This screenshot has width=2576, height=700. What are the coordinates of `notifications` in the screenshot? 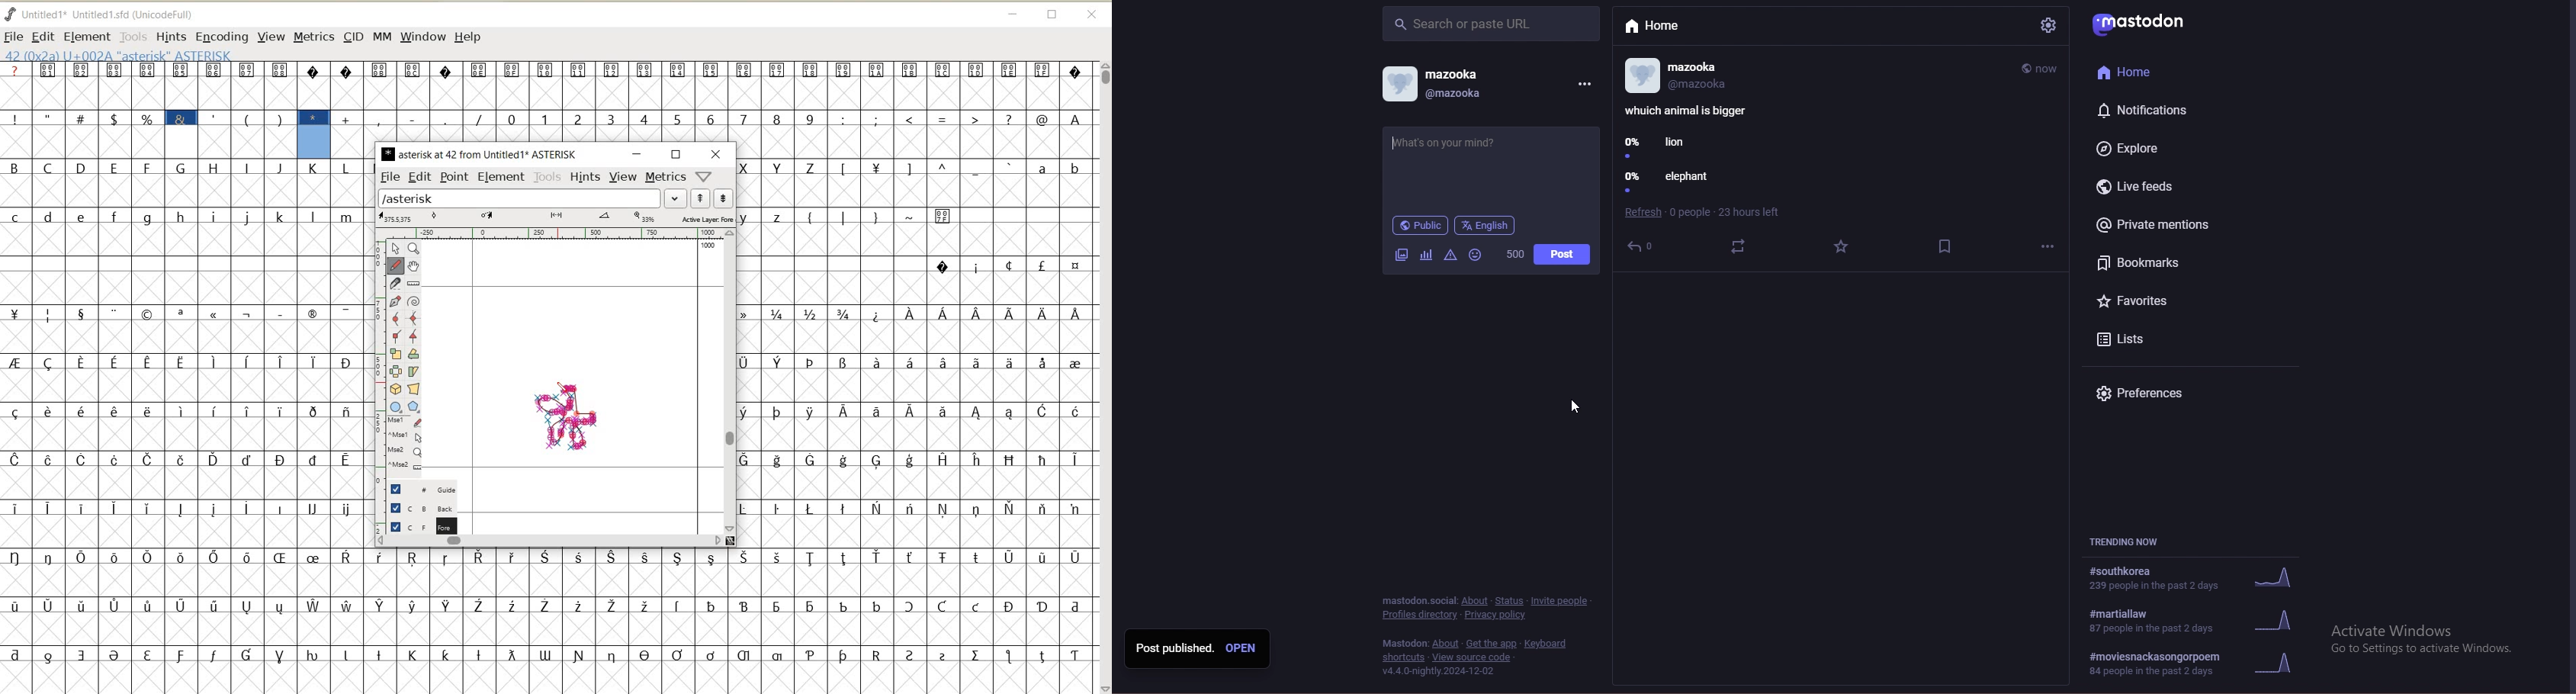 It's located at (2150, 110).